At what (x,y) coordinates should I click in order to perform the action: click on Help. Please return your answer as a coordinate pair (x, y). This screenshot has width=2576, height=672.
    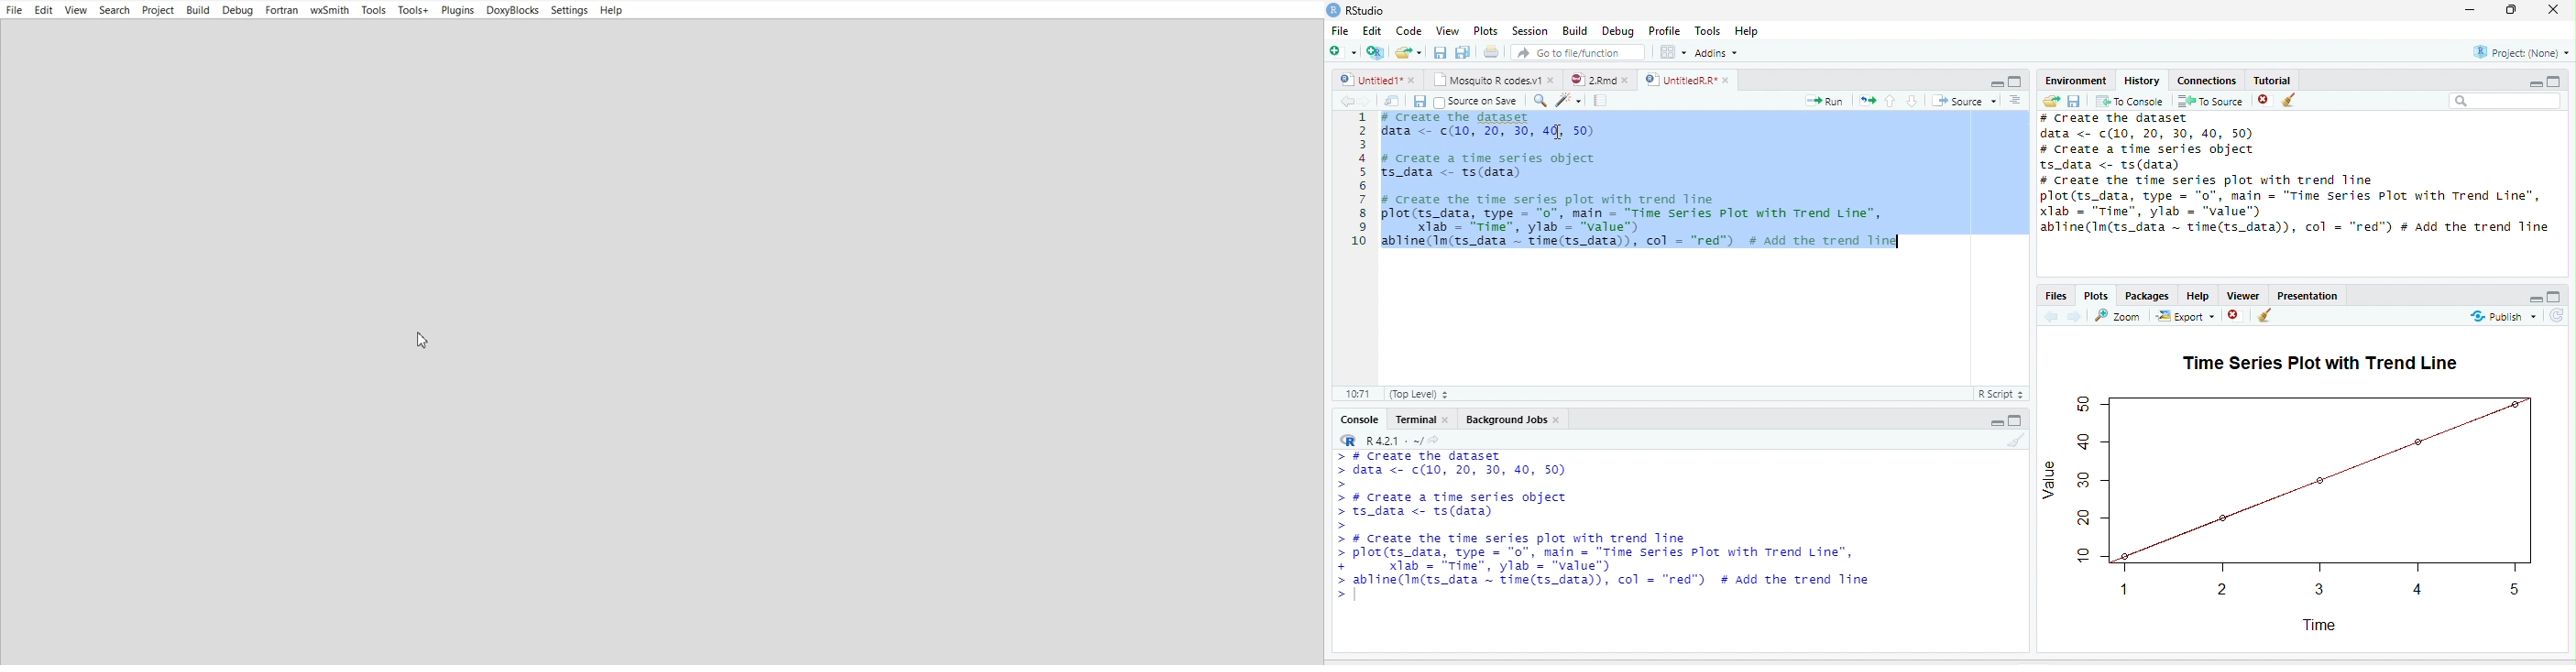
    Looking at the image, I should click on (1746, 30).